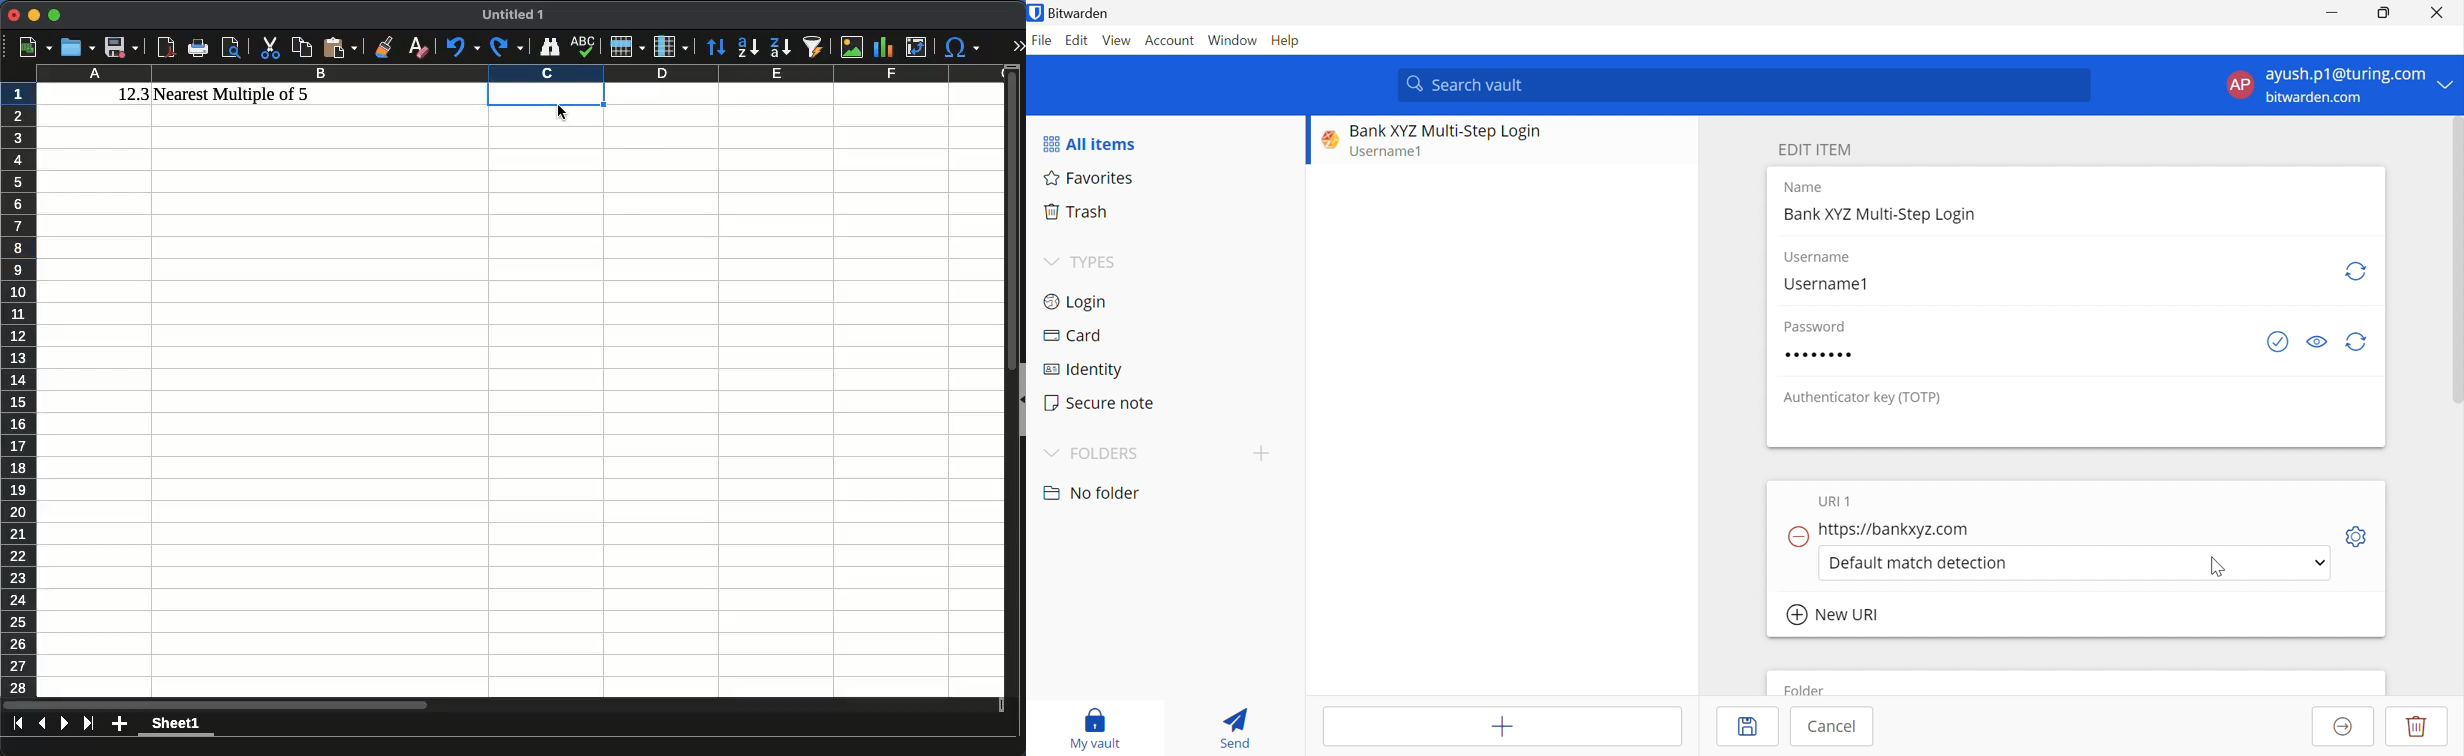 This screenshot has height=756, width=2464. I want to click on cut, so click(270, 47).